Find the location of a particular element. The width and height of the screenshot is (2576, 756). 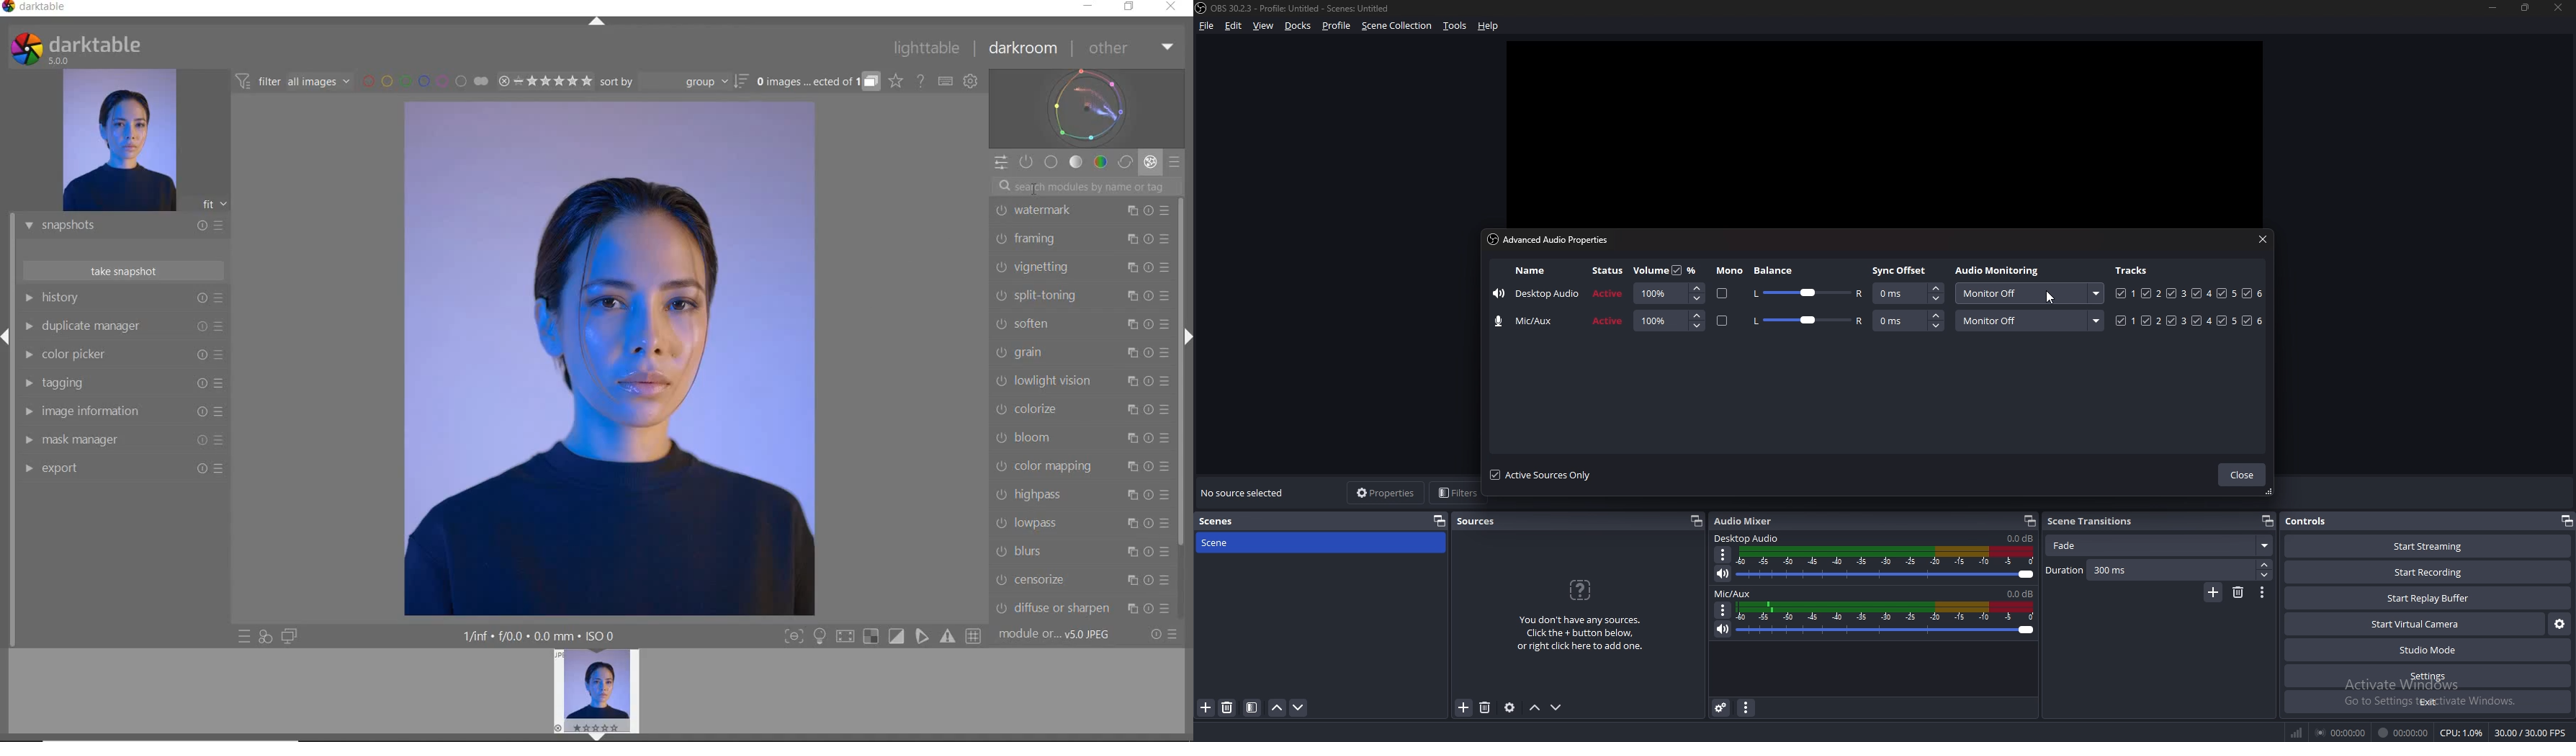

BLURS is located at coordinates (1081, 552).